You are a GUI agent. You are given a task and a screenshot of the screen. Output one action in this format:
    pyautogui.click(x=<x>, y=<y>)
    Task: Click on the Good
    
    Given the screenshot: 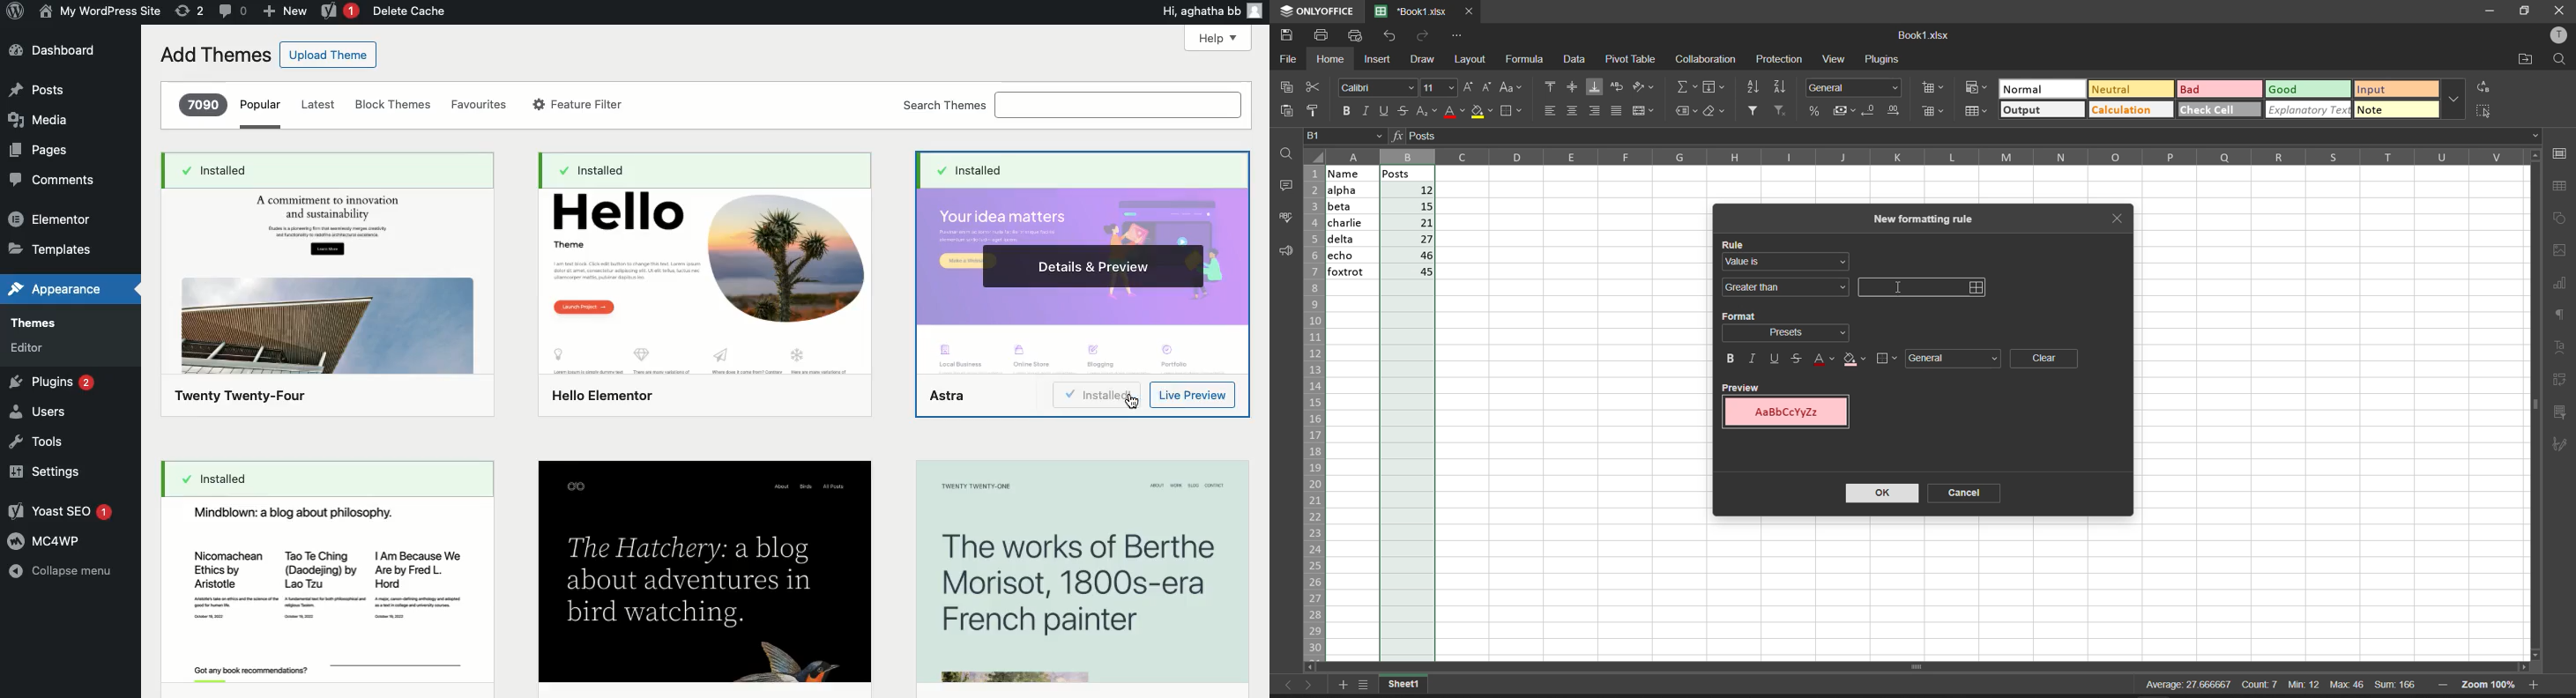 What is the action you would take?
    pyautogui.click(x=2286, y=88)
    